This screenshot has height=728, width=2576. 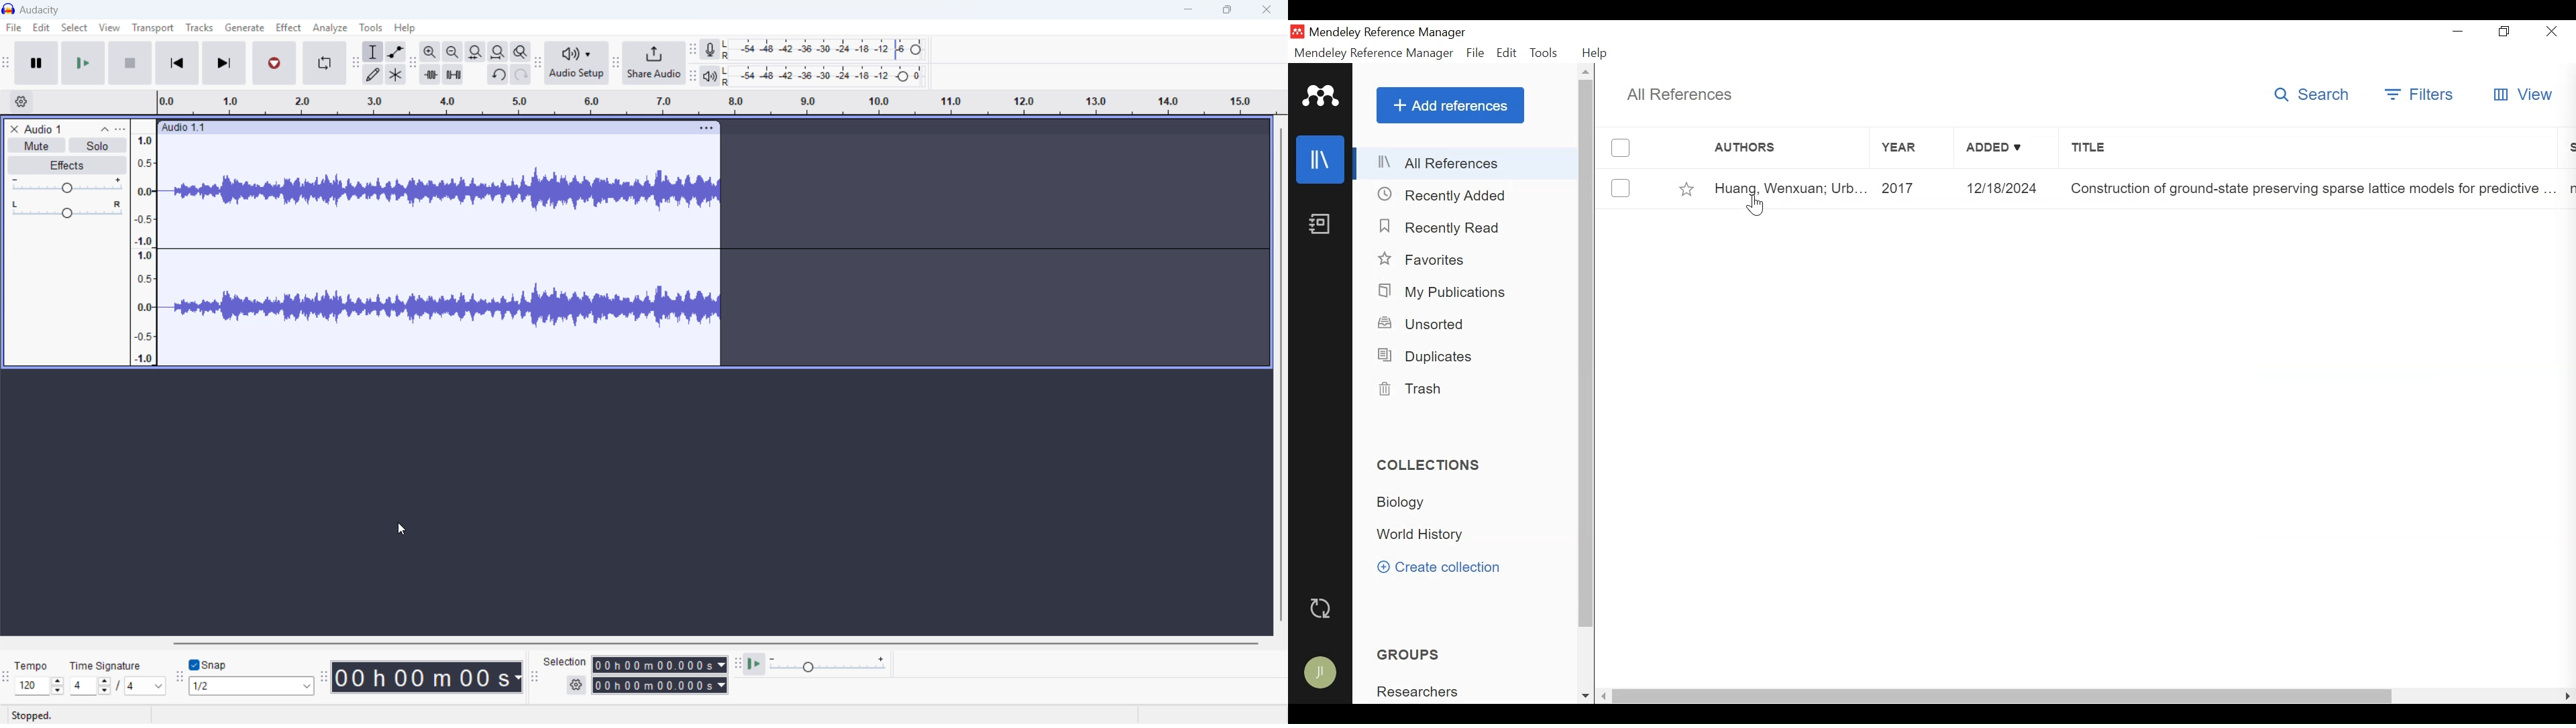 What do you see at coordinates (2506, 32) in the screenshot?
I see `Restore` at bounding box center [2506, 32].